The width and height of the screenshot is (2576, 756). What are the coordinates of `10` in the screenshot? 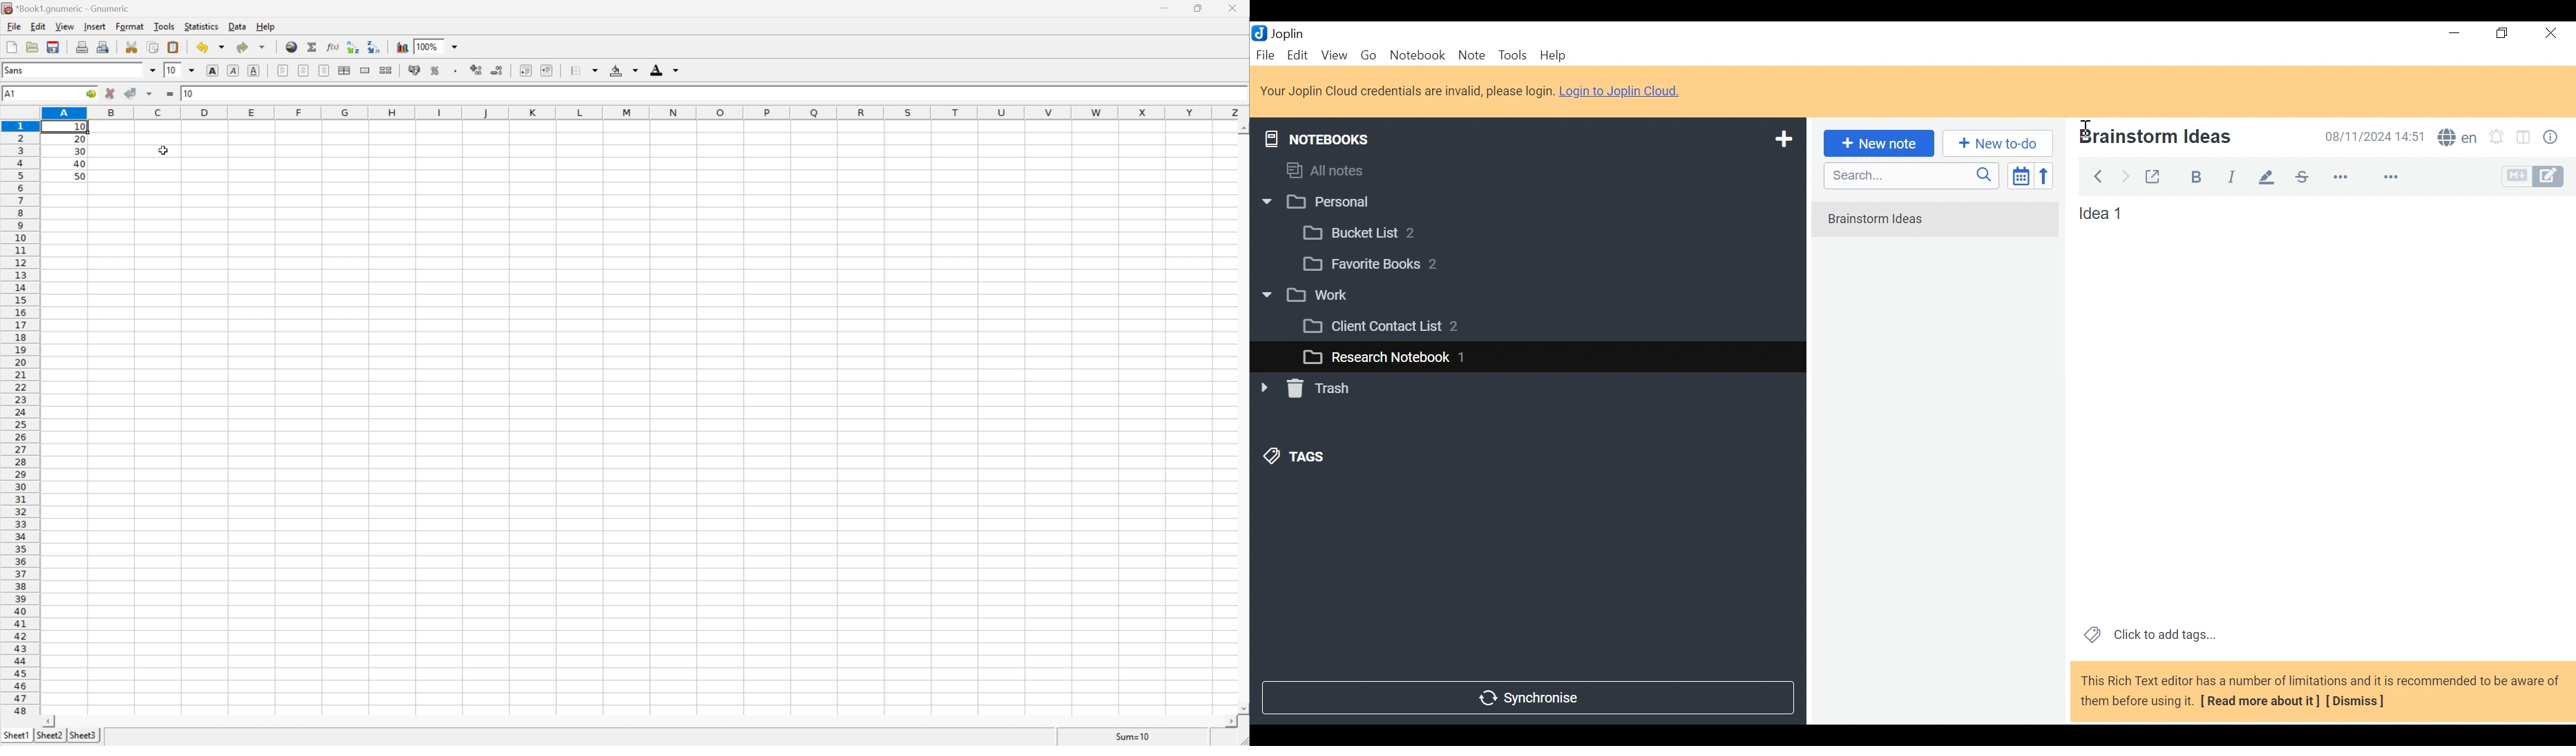 It's located at (190, 95).